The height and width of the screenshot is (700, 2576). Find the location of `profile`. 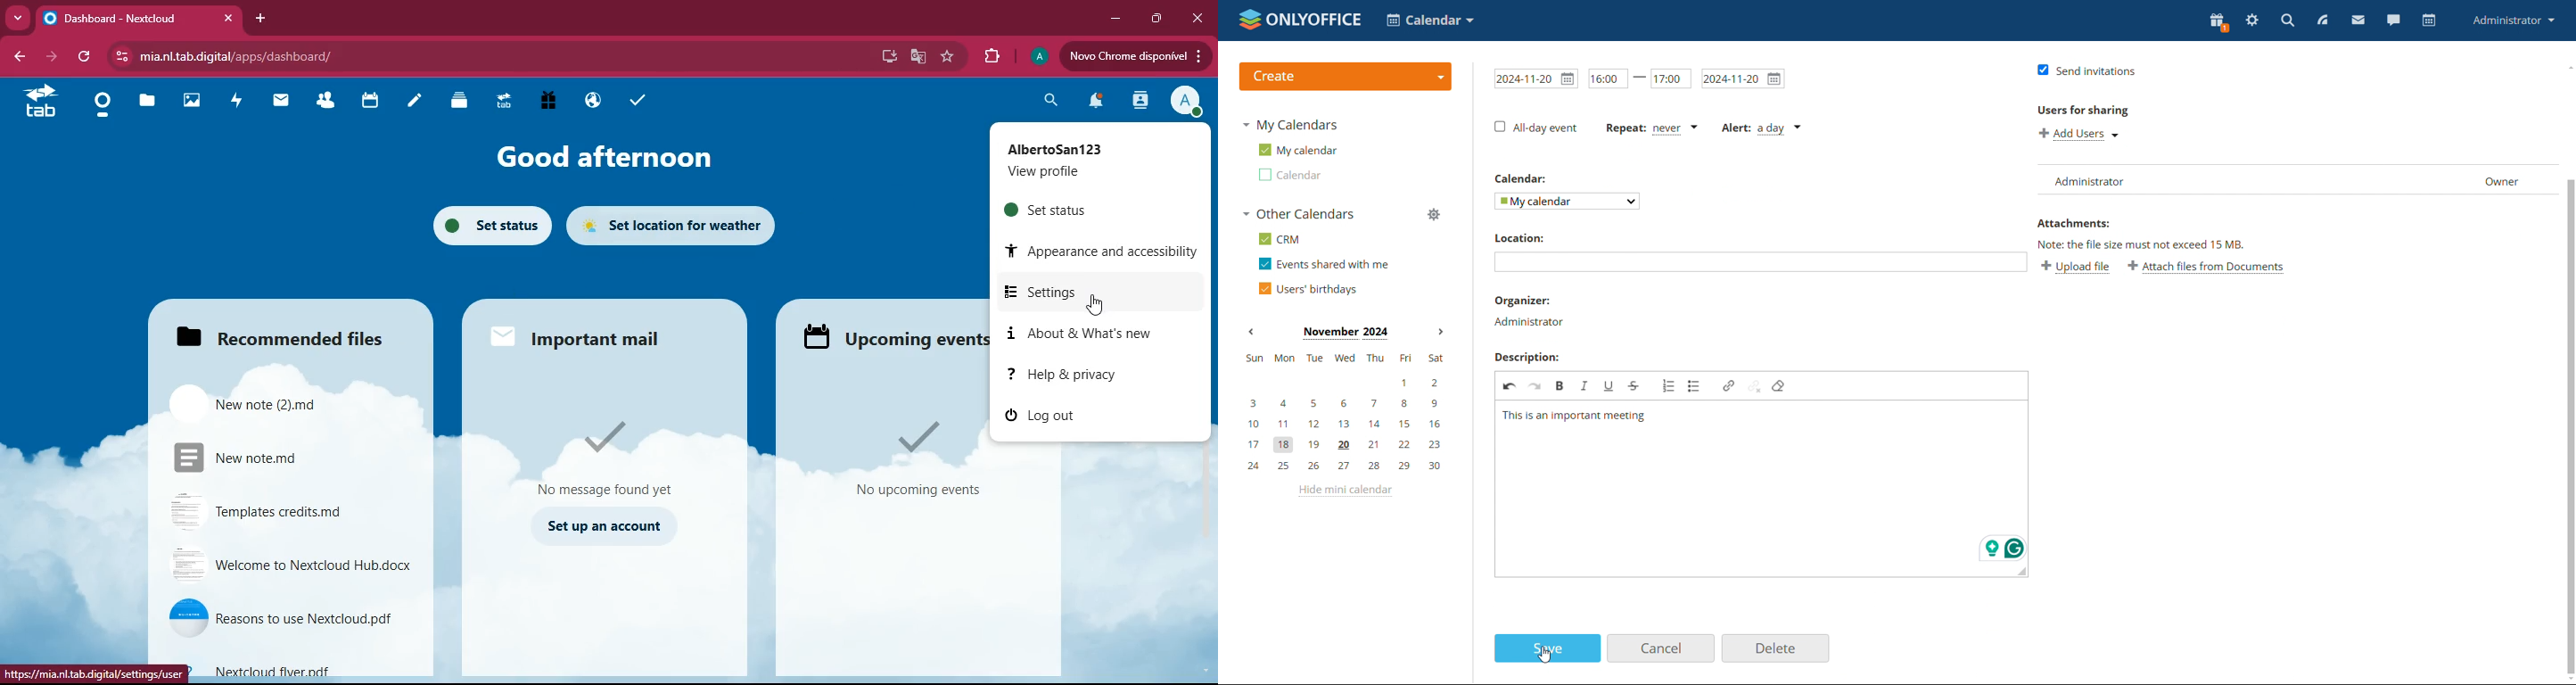

profile is located at coordinates (1090, 159).